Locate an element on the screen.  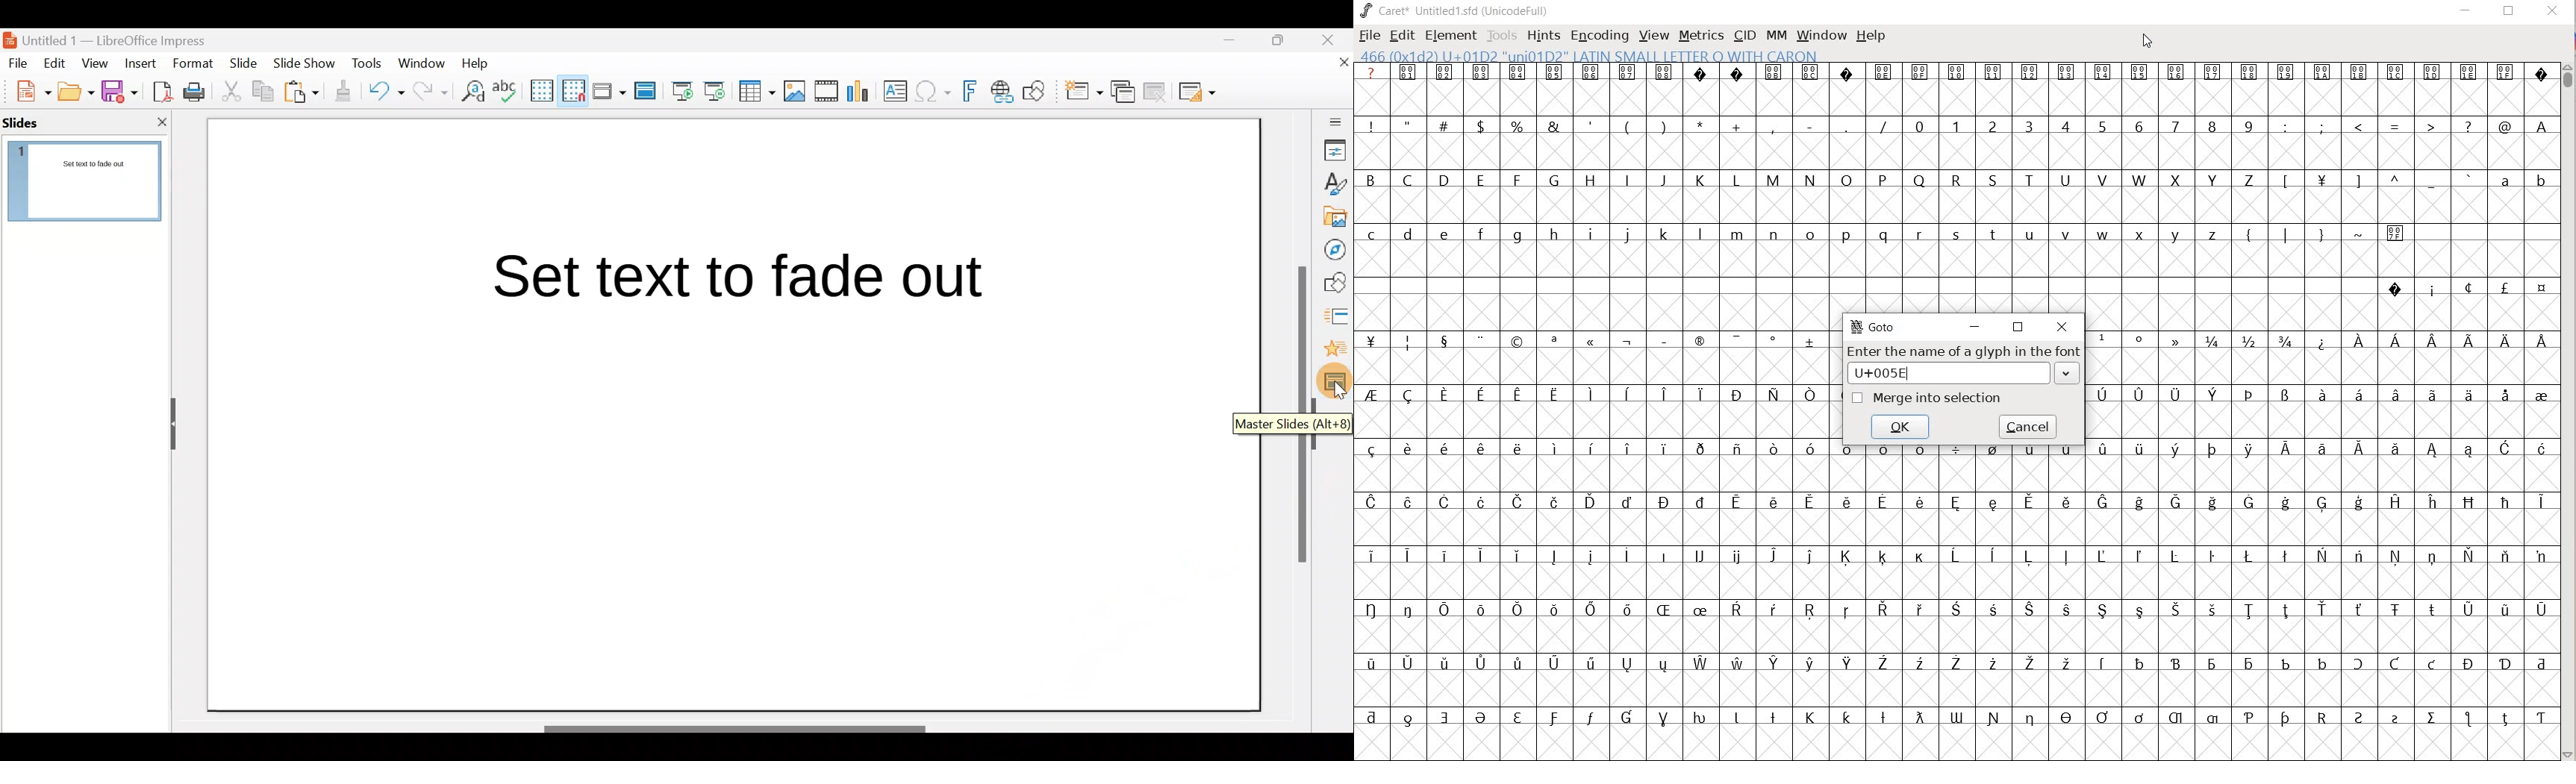
Open is located at coordinates (76, 92).